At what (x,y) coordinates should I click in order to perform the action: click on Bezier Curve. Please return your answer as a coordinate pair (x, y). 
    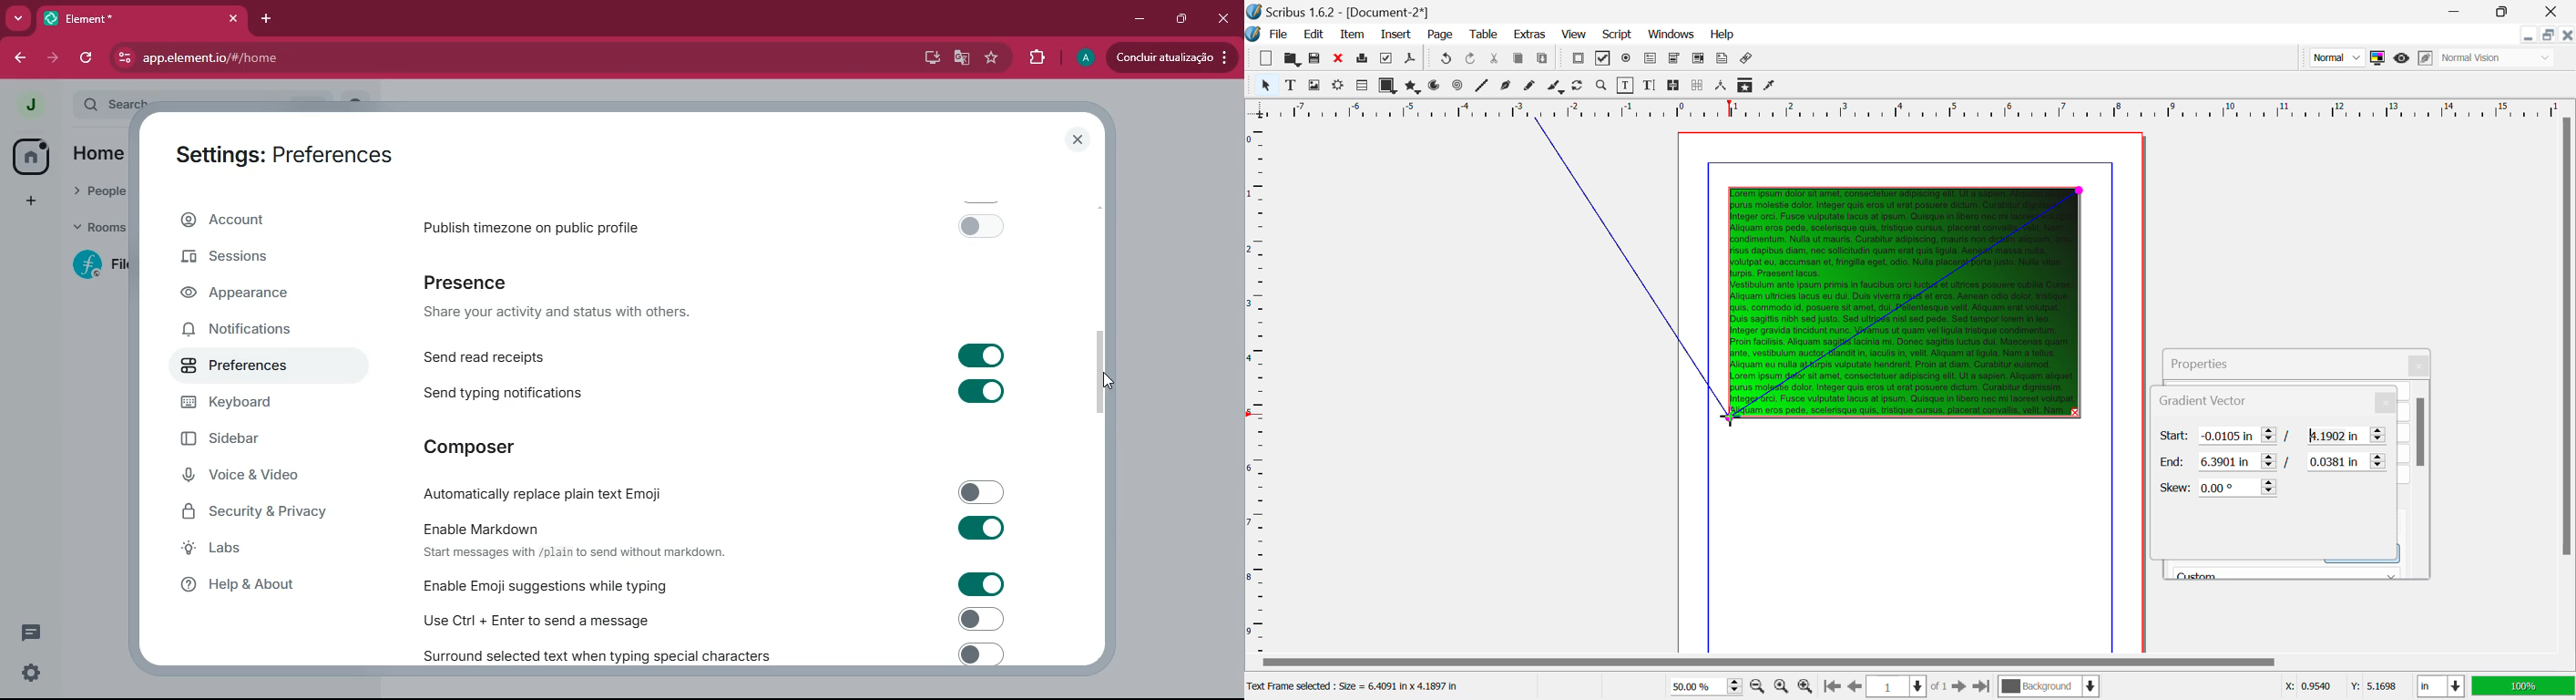
    Looking at the image, I should click on (1507, 86).